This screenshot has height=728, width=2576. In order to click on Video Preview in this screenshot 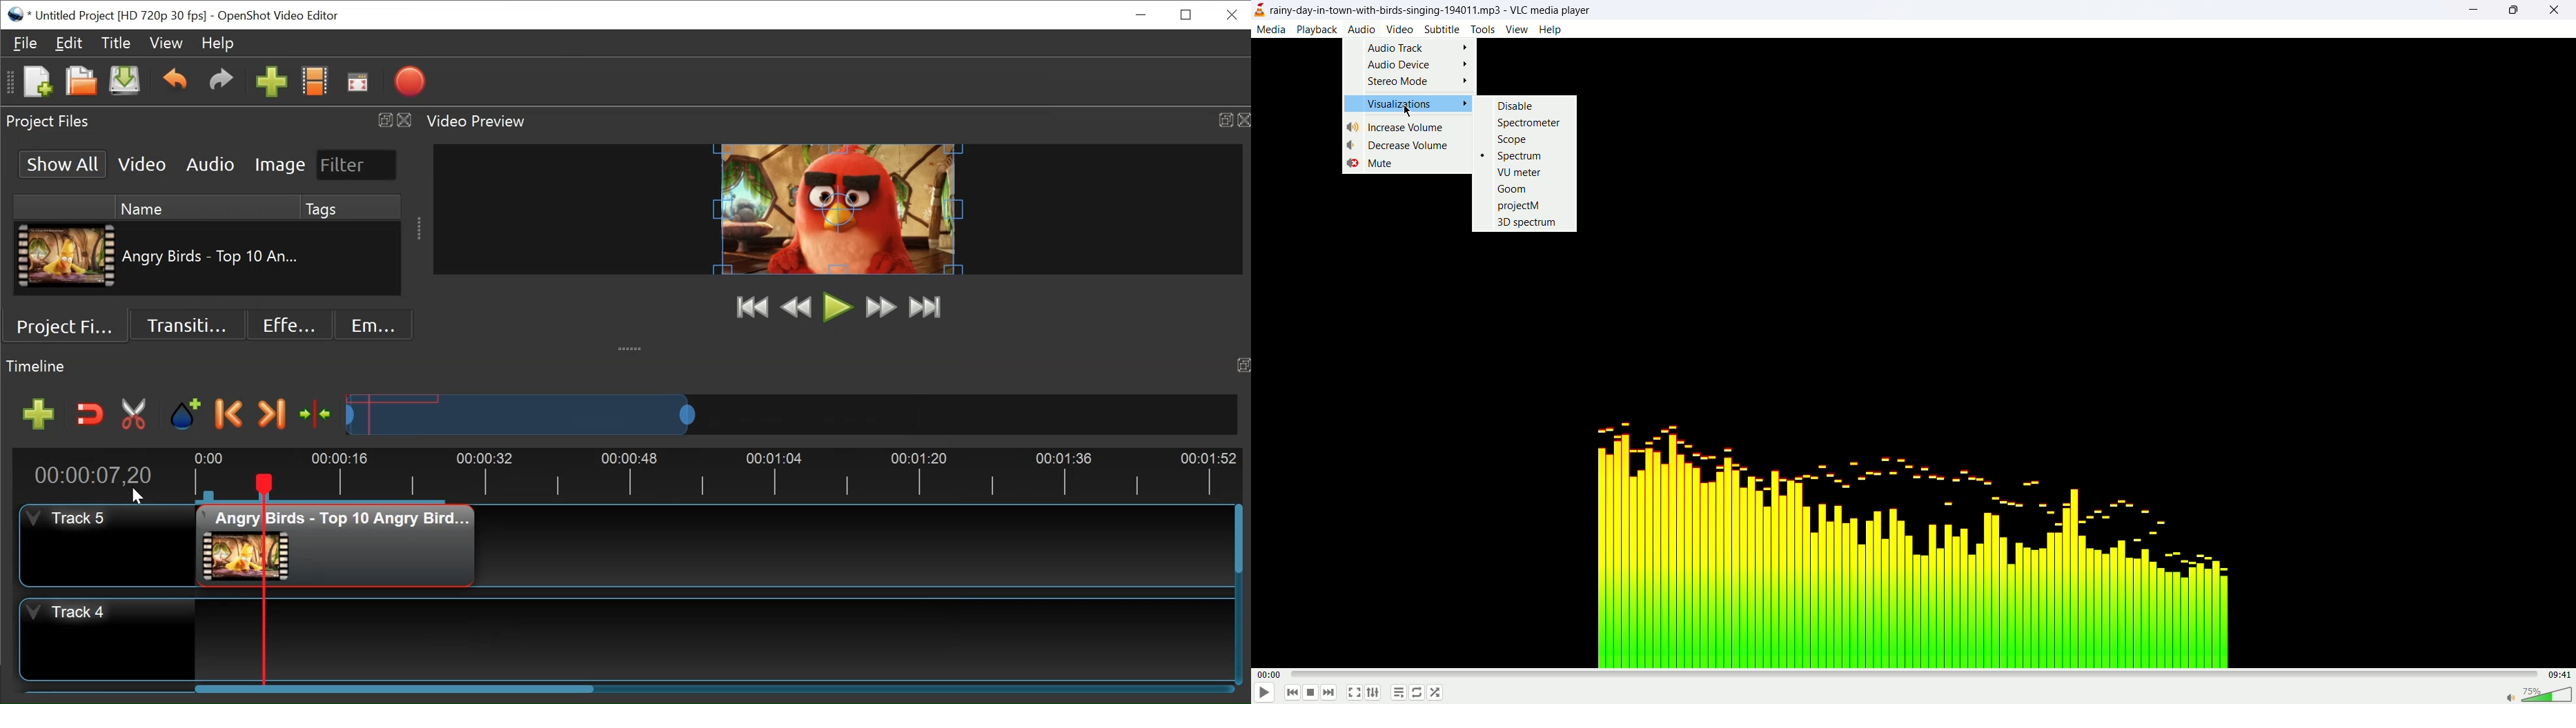, I will do `click(836, 122)`.